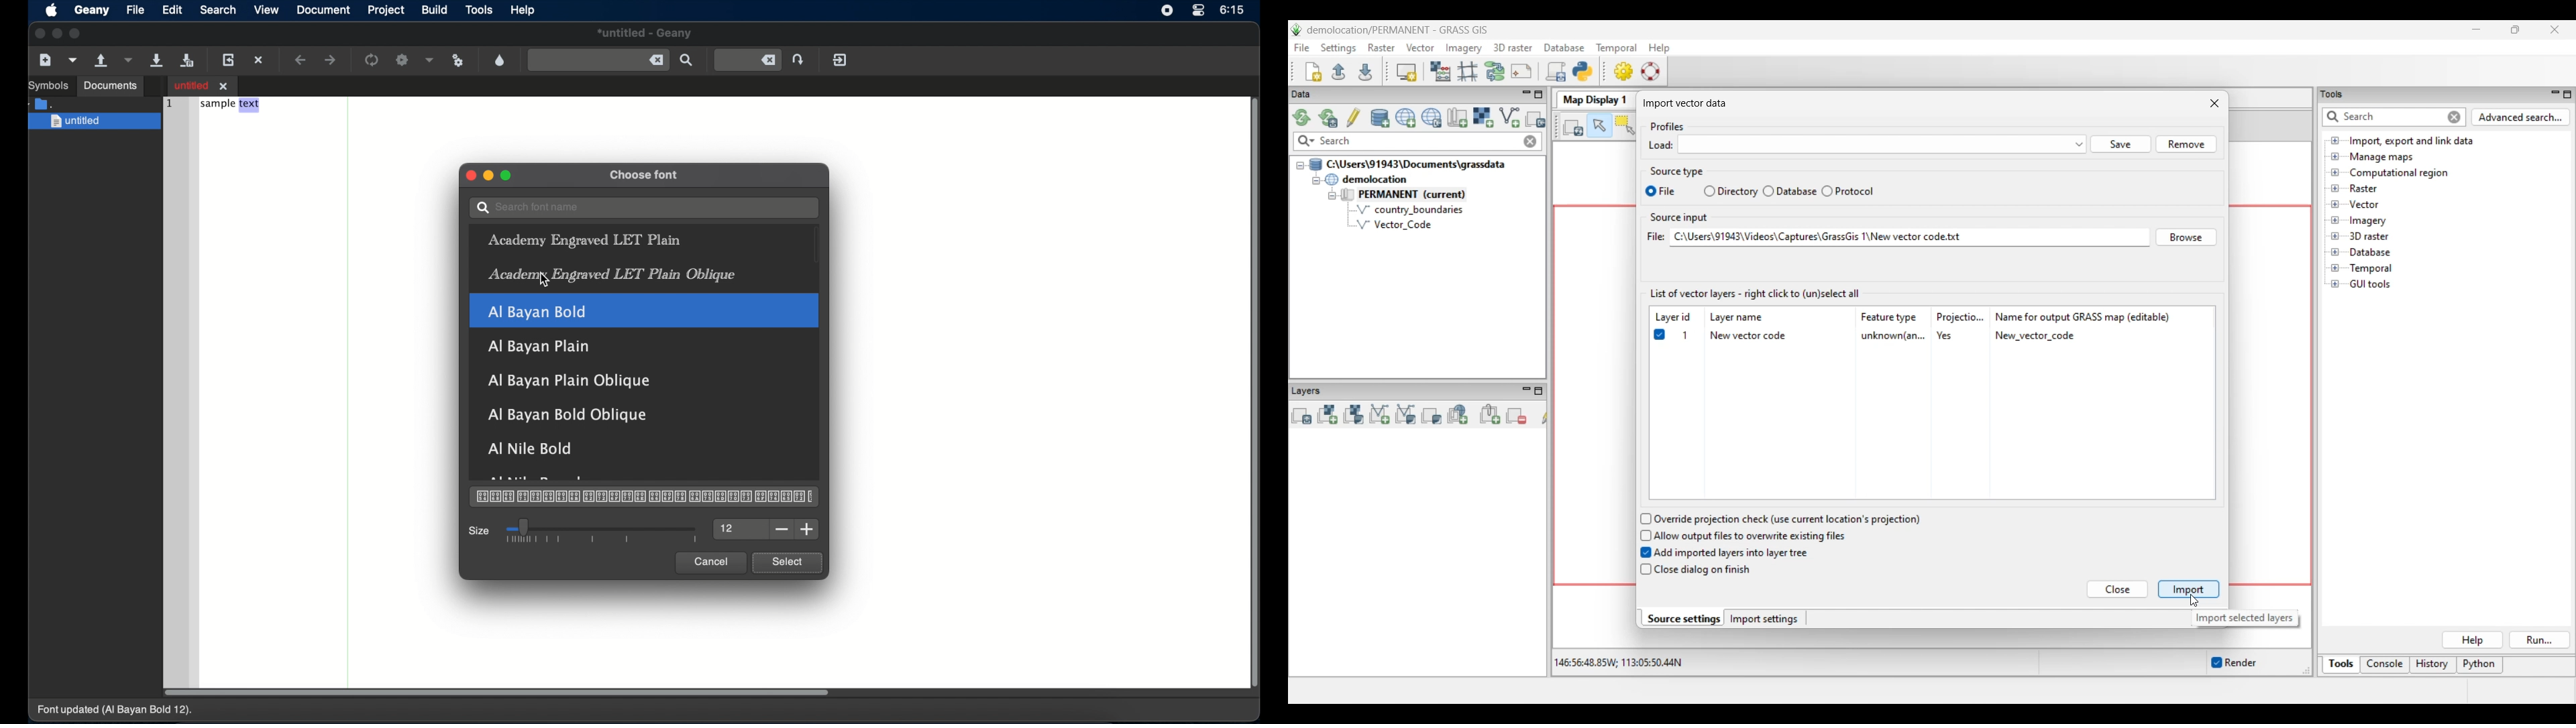  What do you see at coordinates (116, 711) in the screenshot?
I see `font updated (AI Bayan Bold 12).` at bounding box center [116, 711].